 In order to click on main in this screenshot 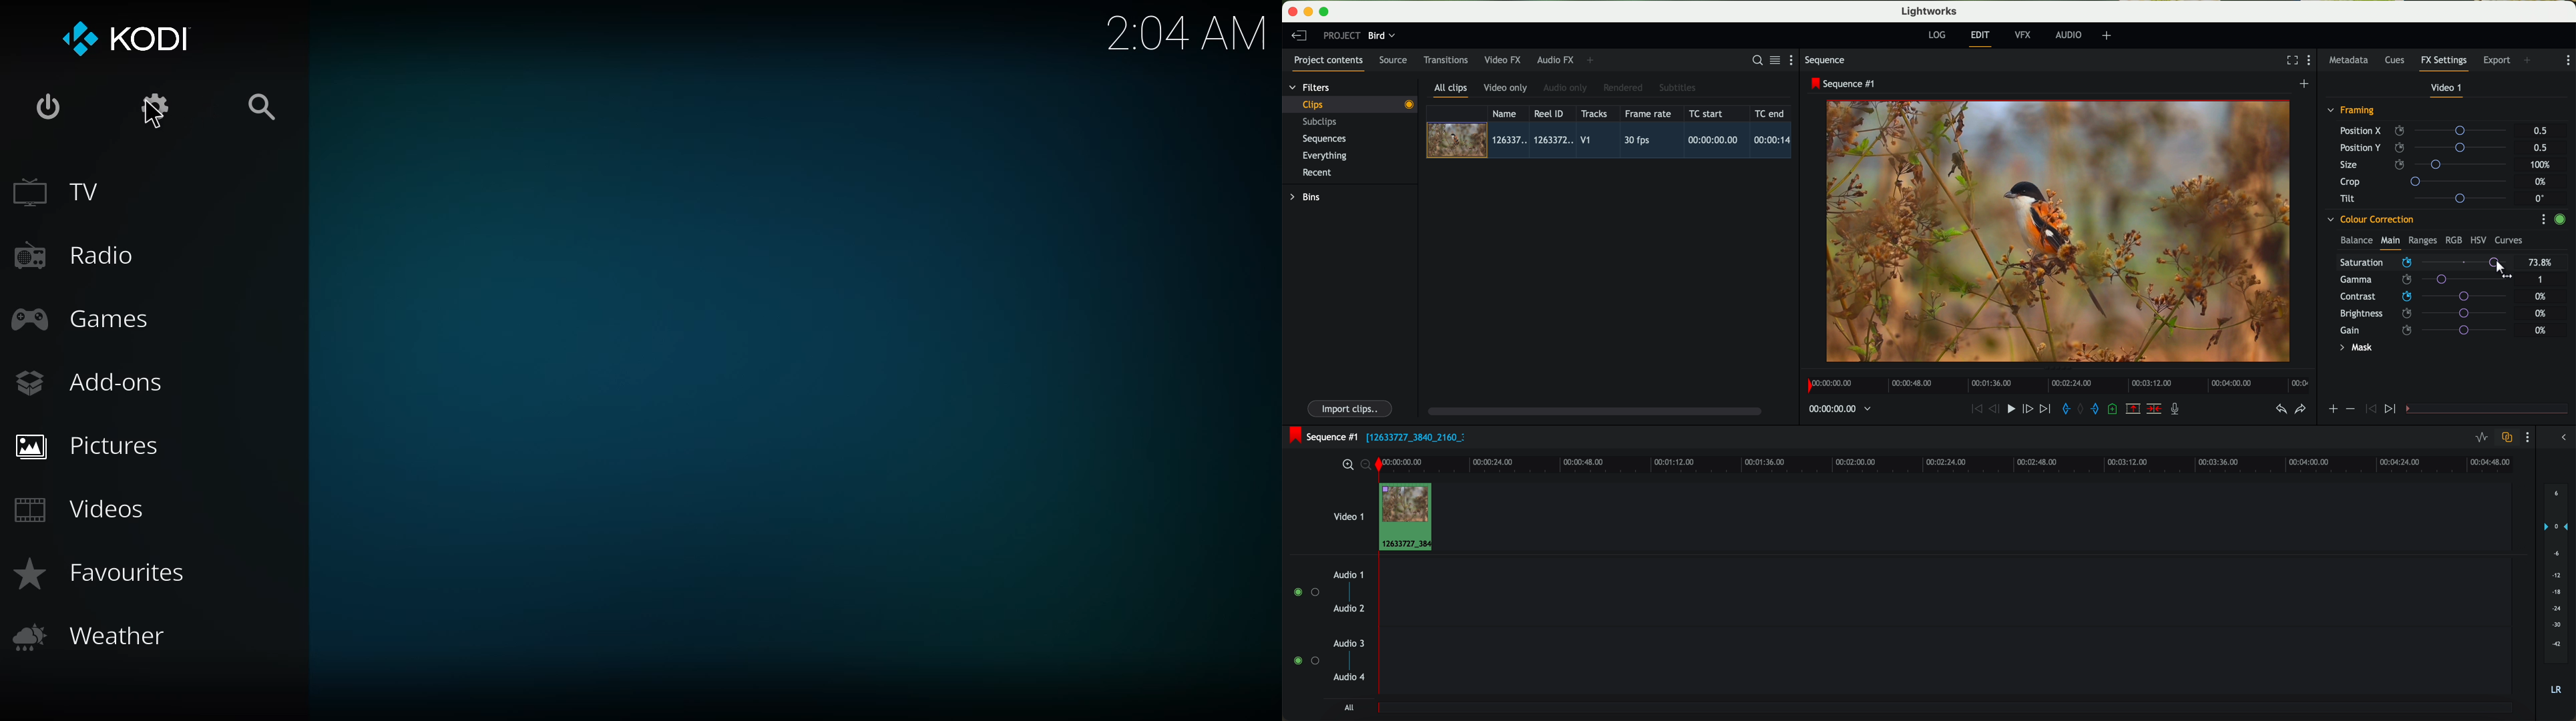, I will do `click(2391, 242)`.